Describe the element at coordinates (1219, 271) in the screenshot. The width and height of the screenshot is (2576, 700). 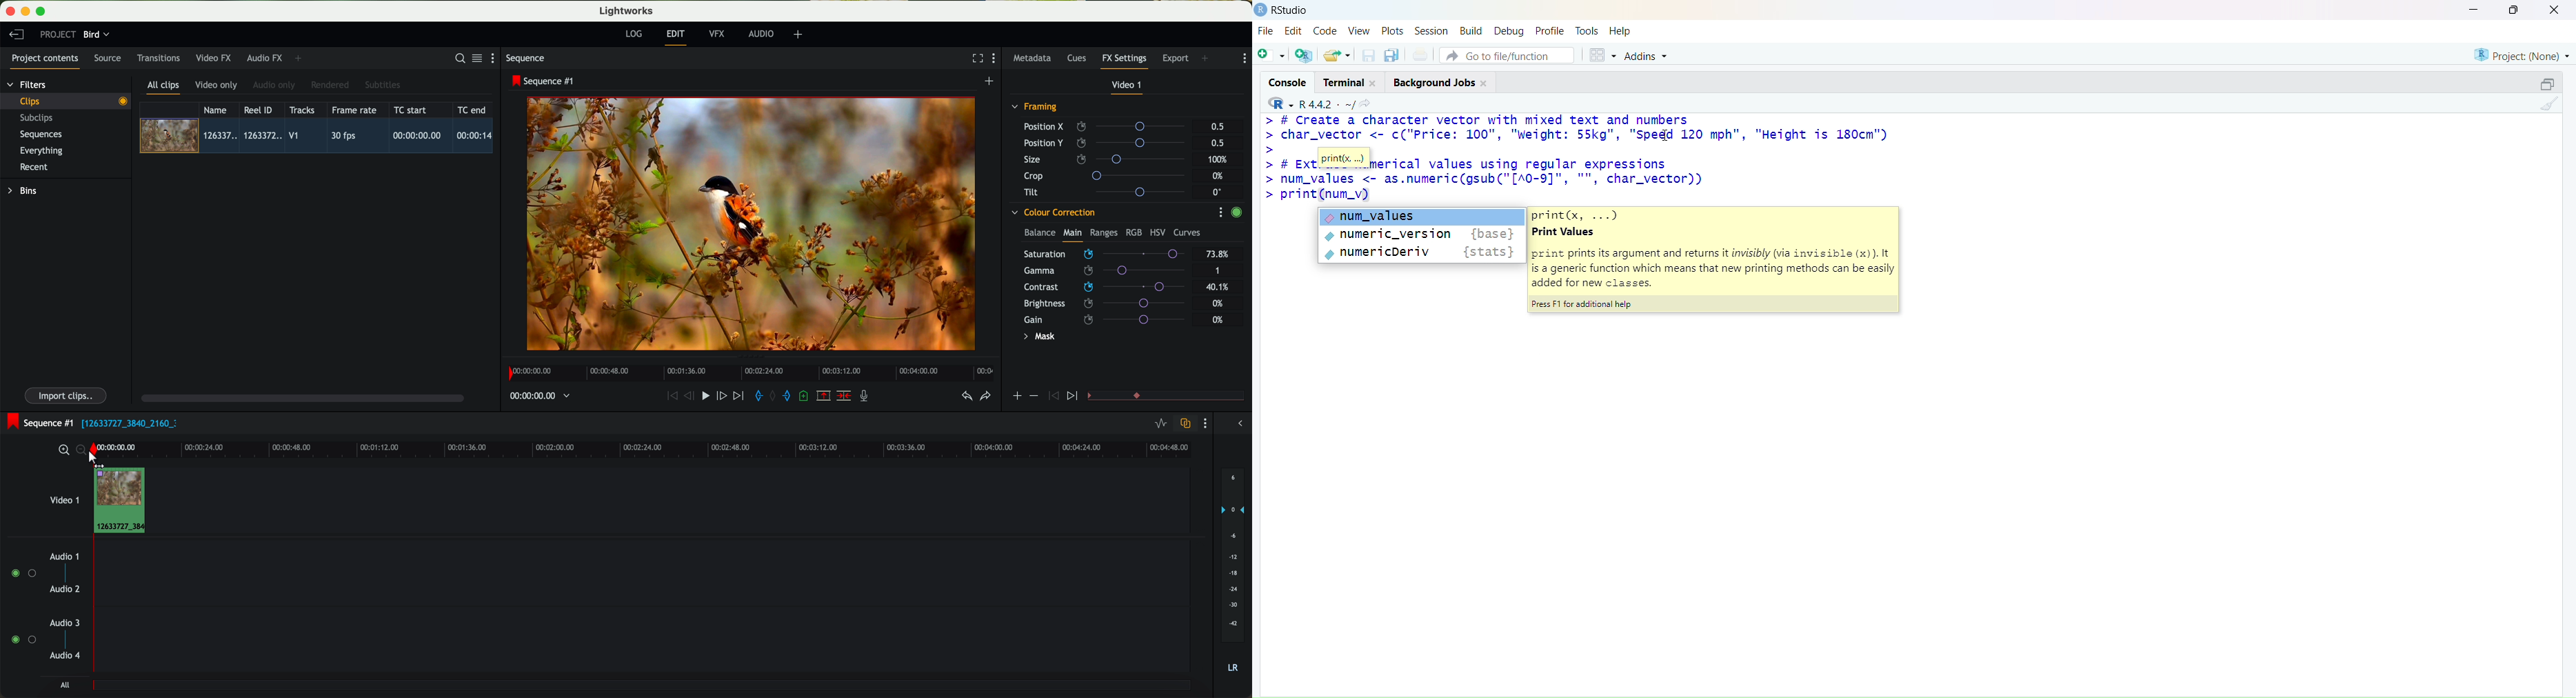
I see `1` at that location.